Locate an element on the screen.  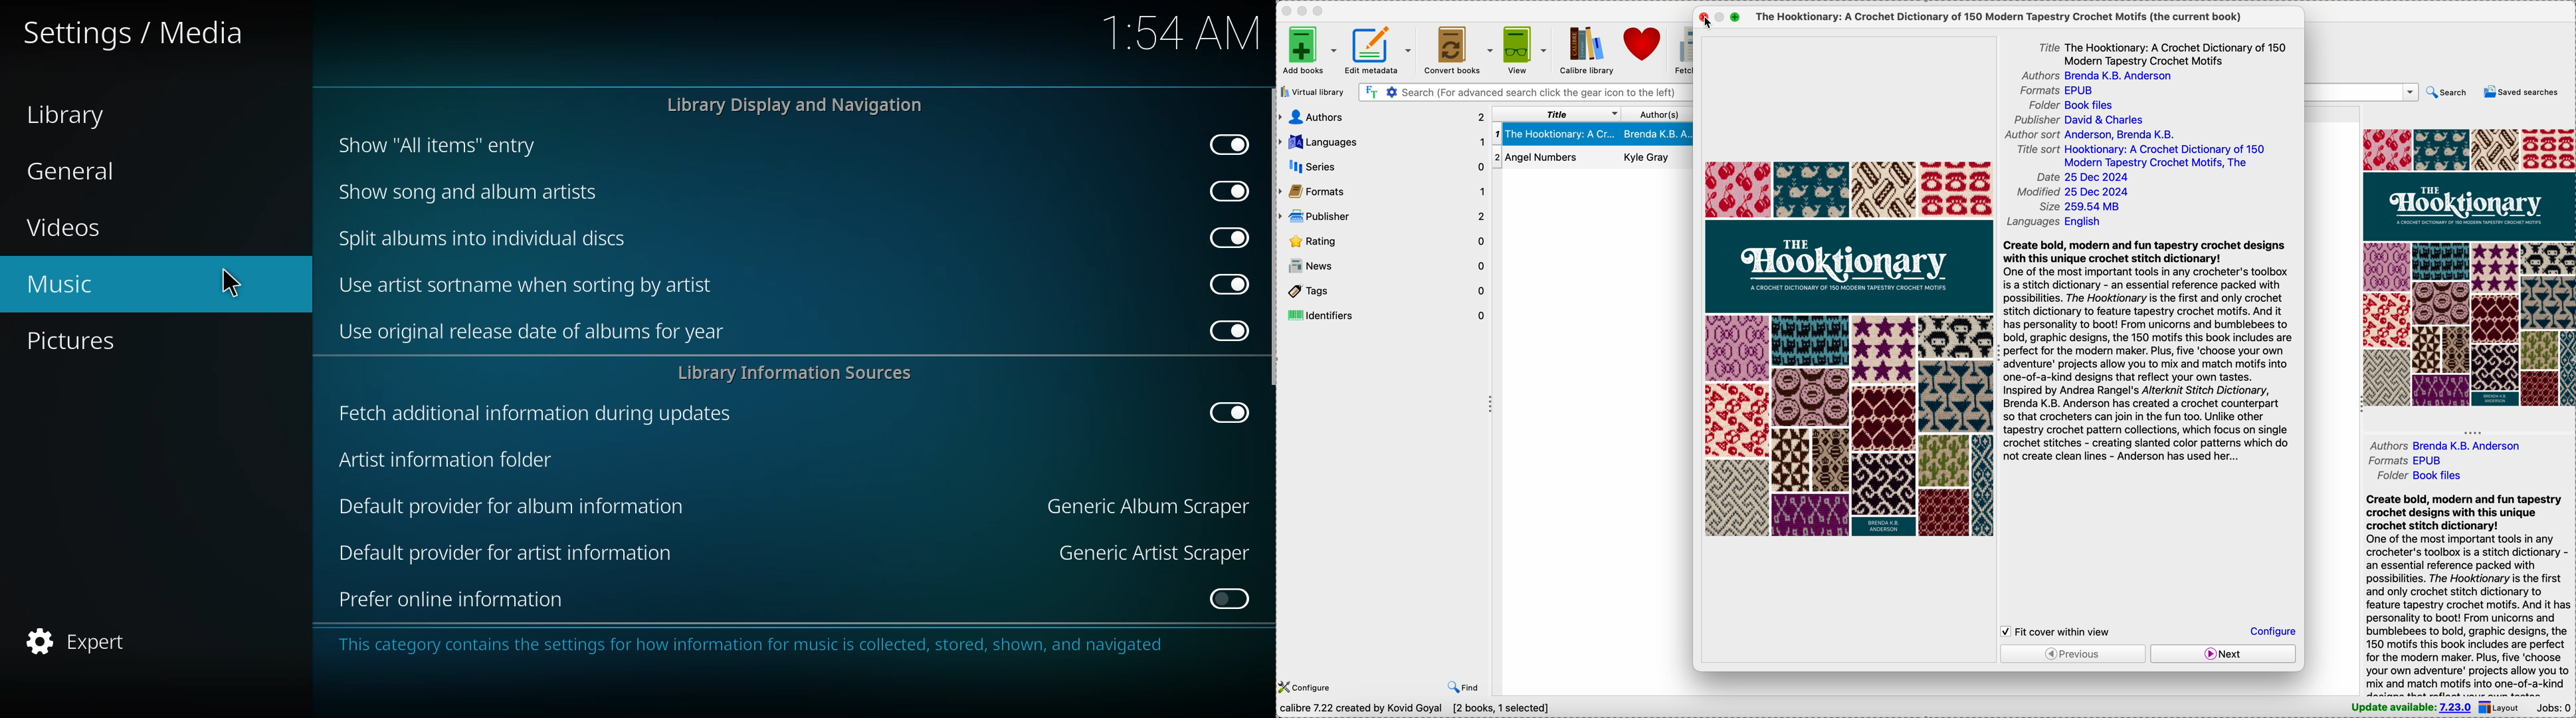
prefer online information is located at coordinates (454, 600).